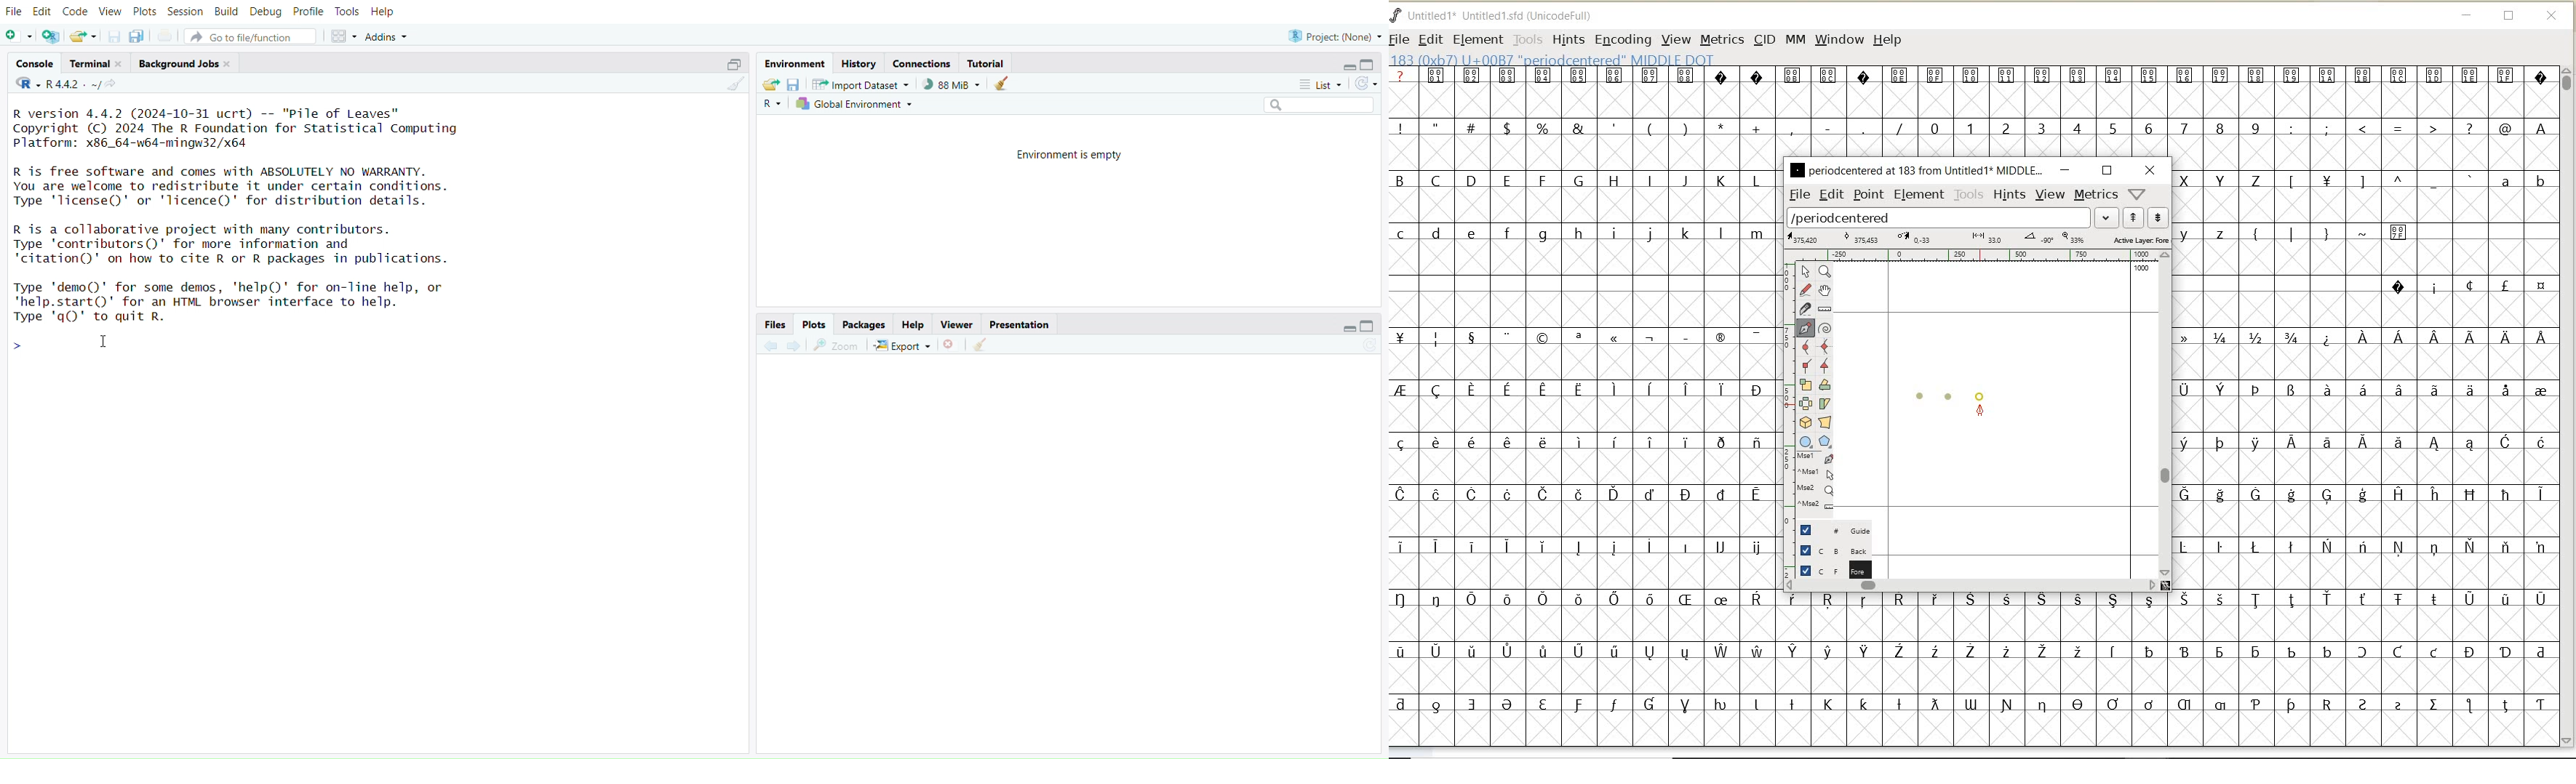 The height and width of the screenshot is (784, 2576). Describe the element at coordinates (96, 62) in the screenshot. I see `terminal` at that location.